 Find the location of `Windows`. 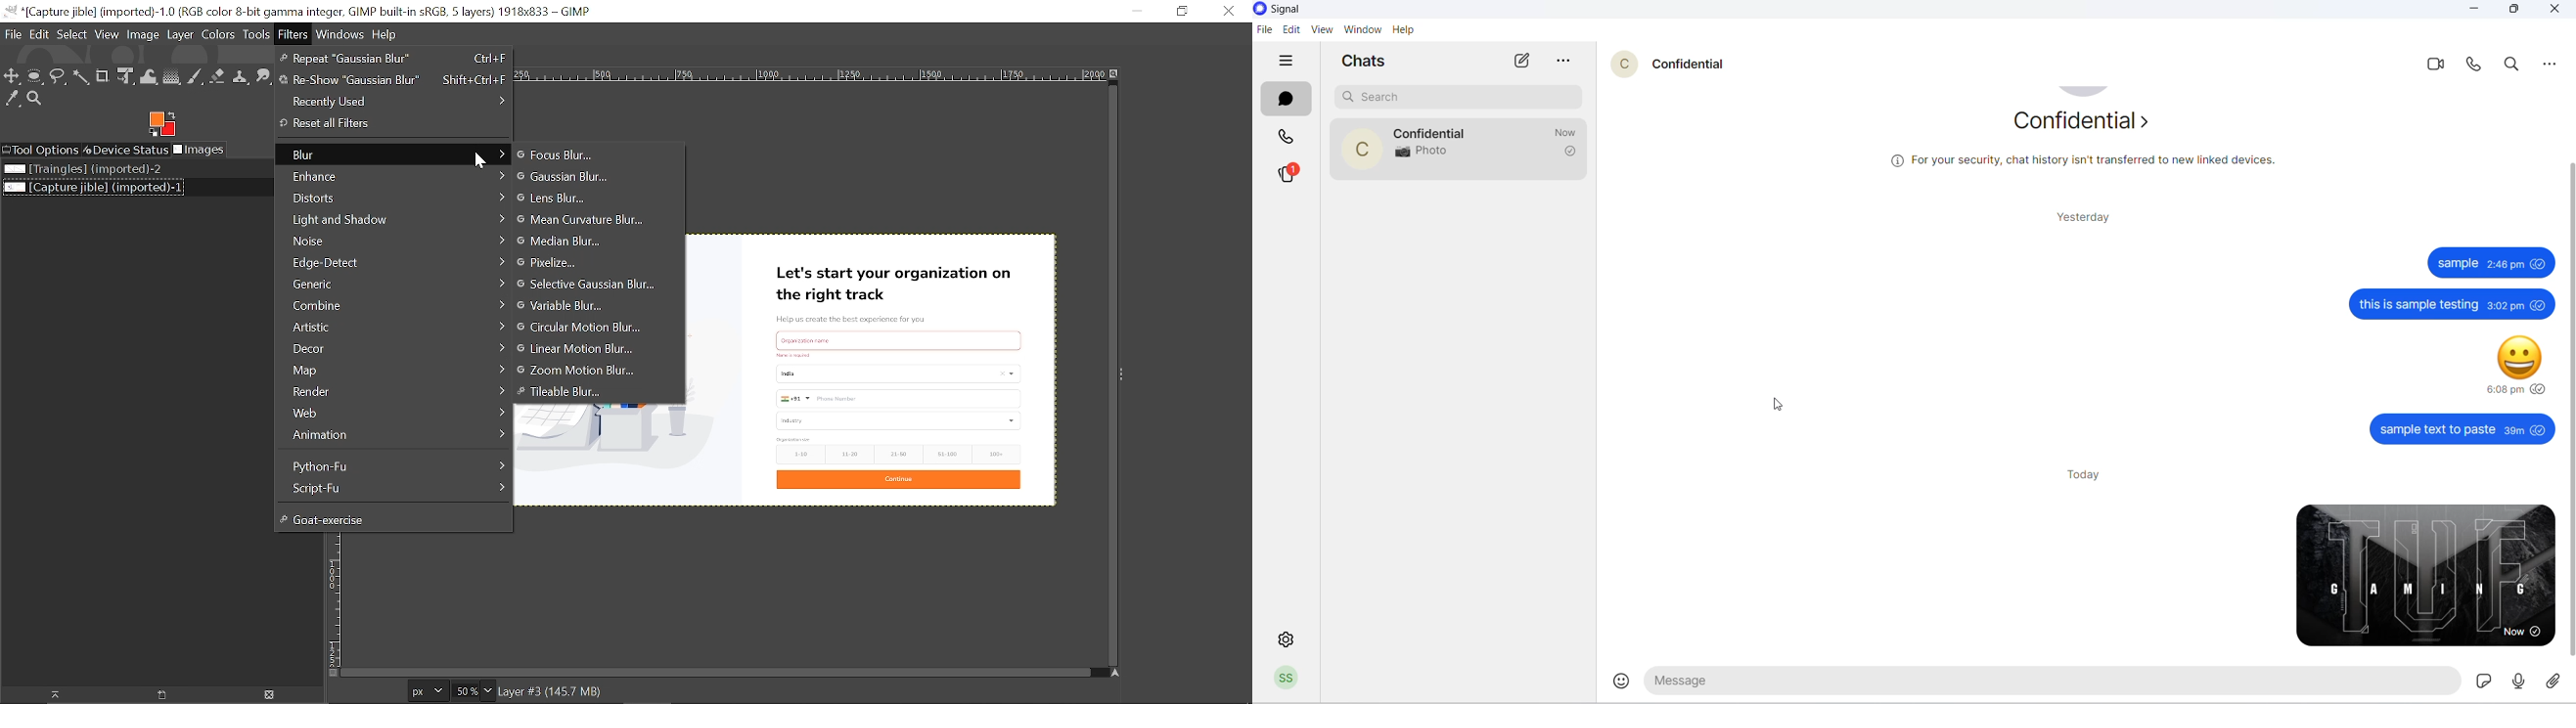

Windows is located at coordinates (341, 34).